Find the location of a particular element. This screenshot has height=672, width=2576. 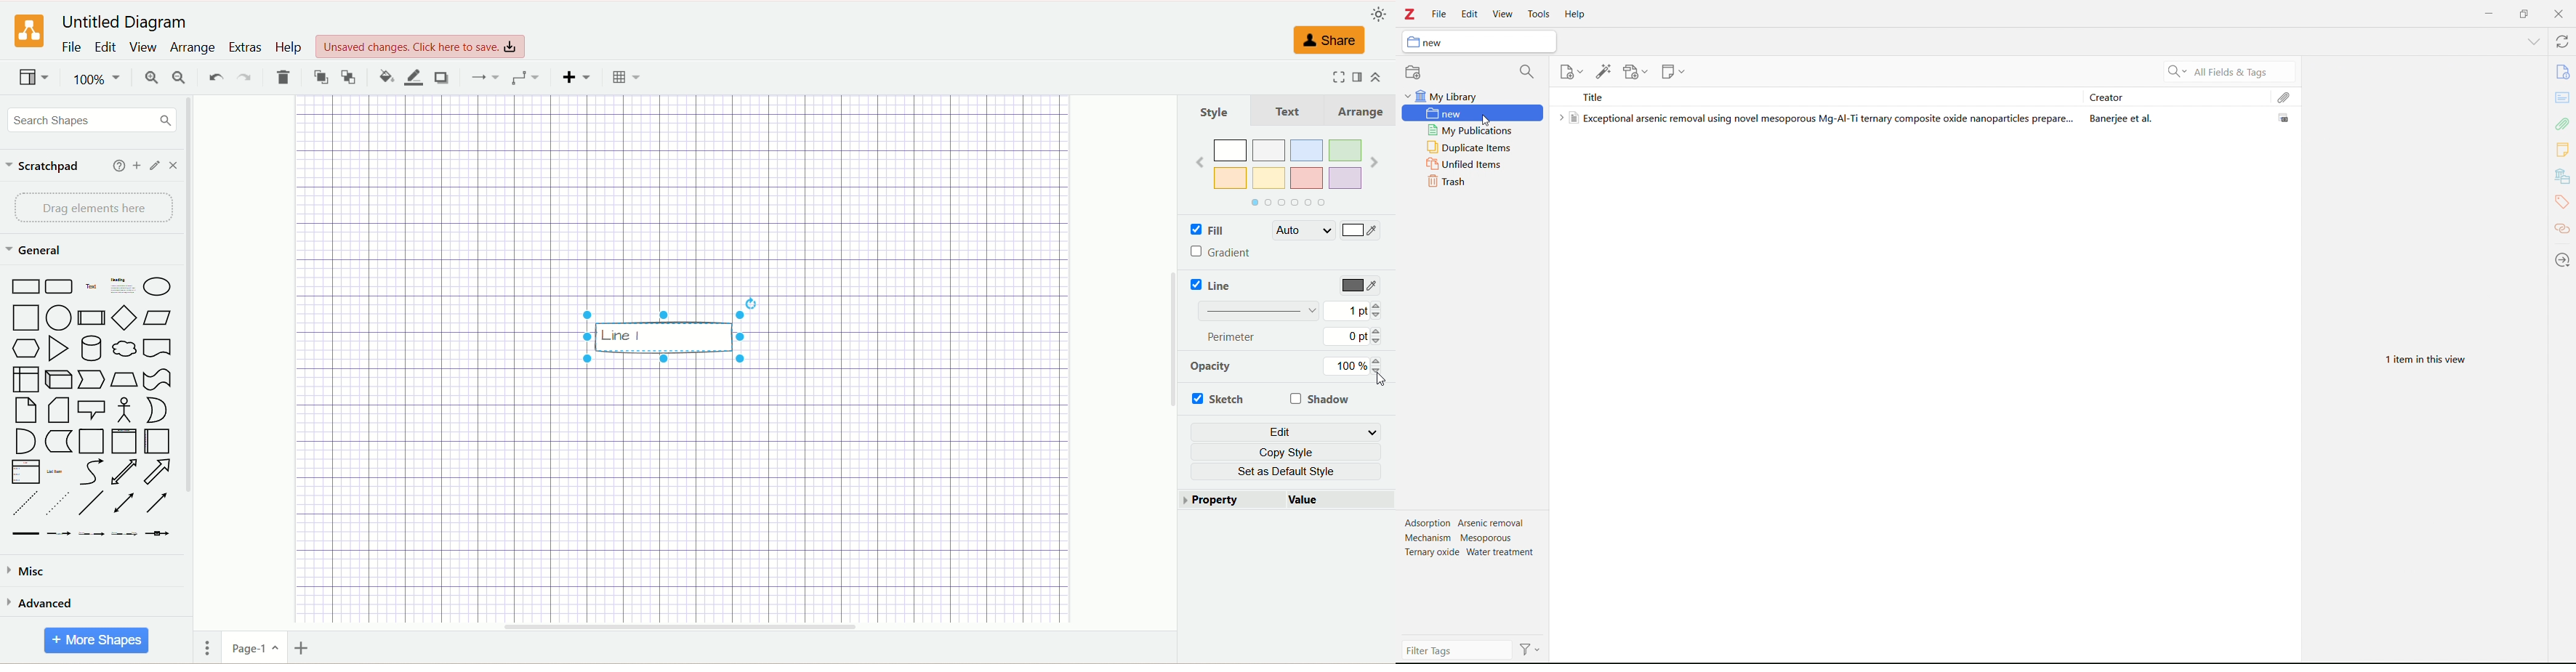

Style is located at coordinates (1215, 113).